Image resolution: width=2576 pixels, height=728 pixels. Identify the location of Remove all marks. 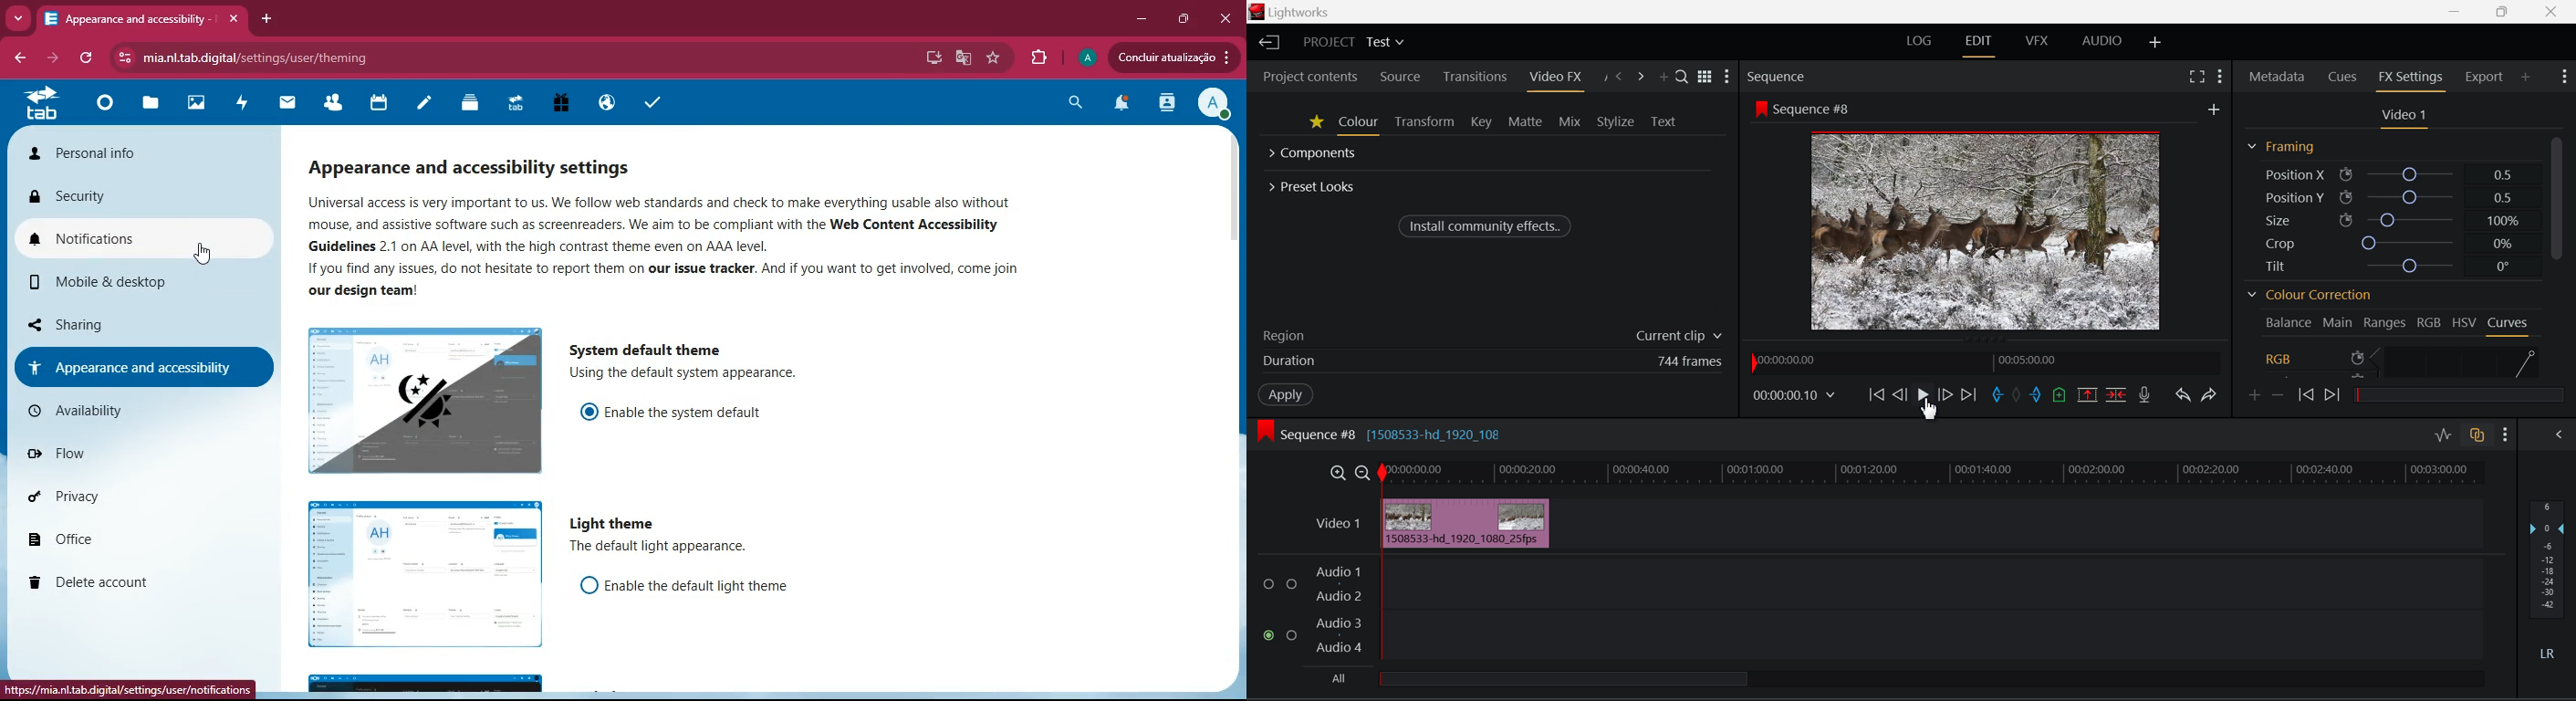
(2018, 396).